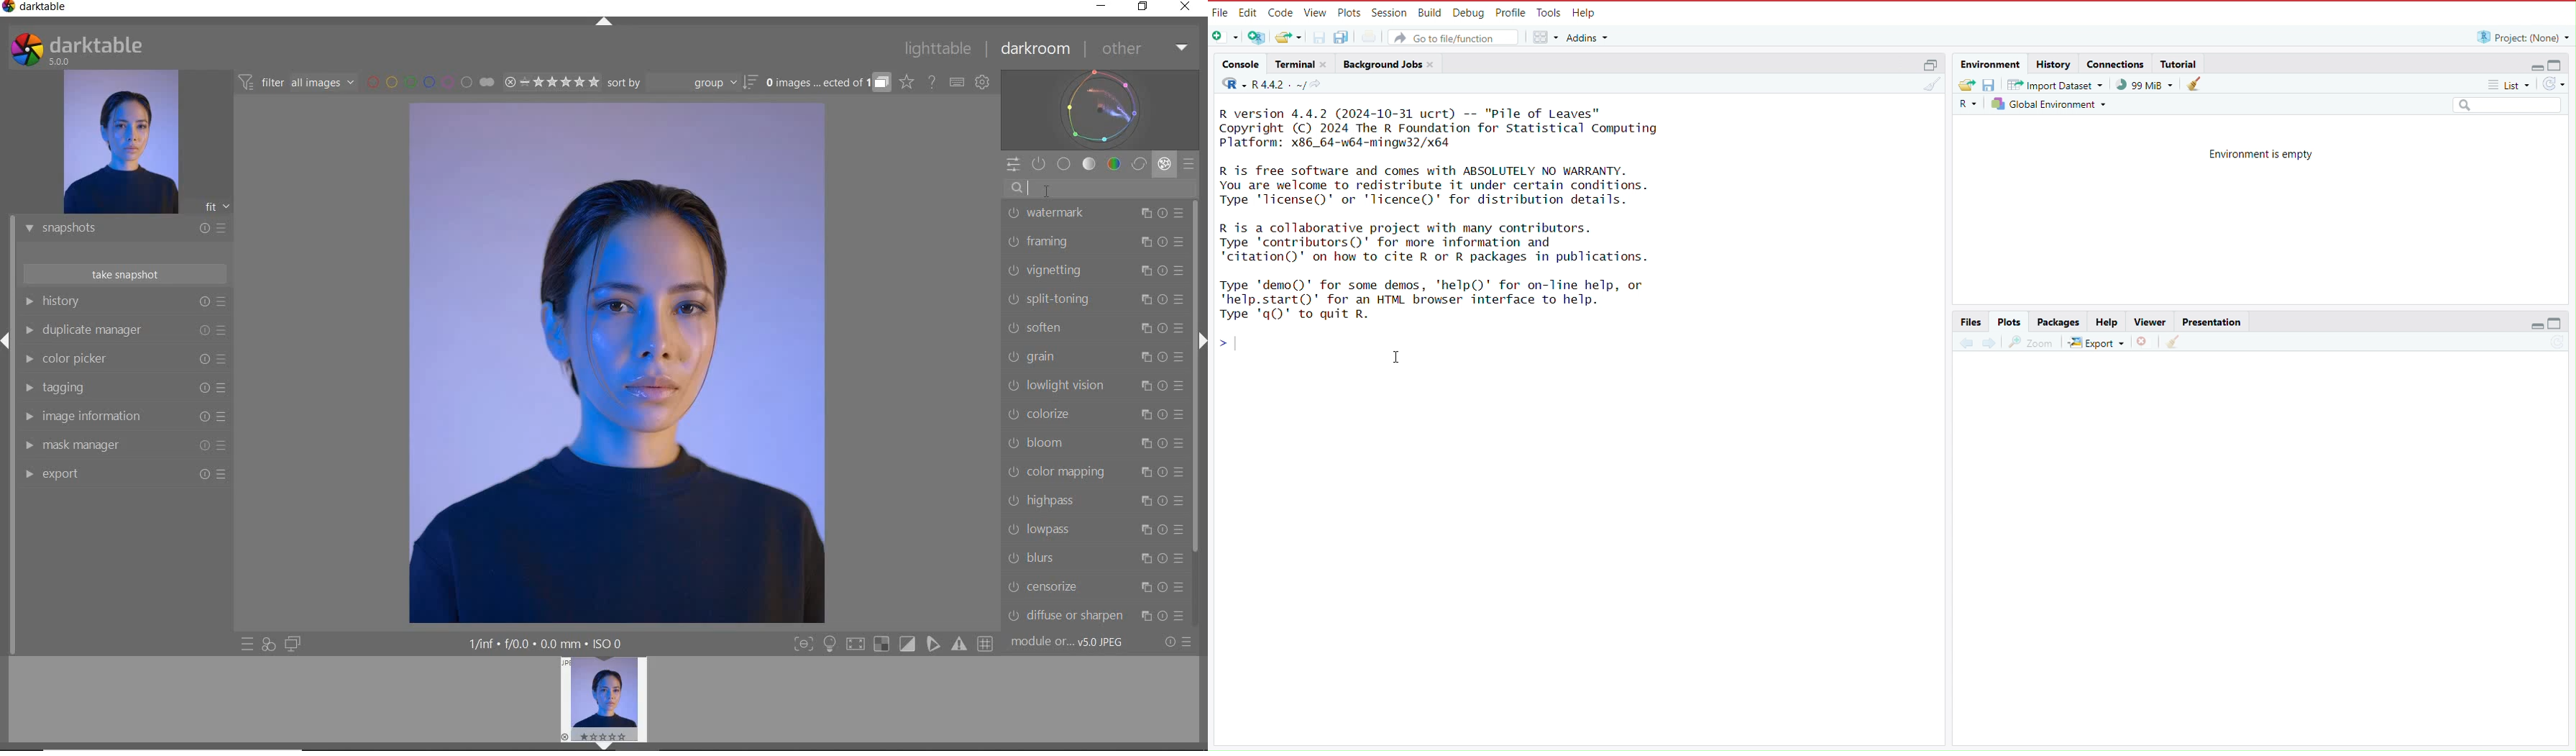 This screenshot has width=2576, height=756. What do you see at coordinates (1292, 64) in the screenshot?
I see `terminal` at bounding box center [1292, 64].